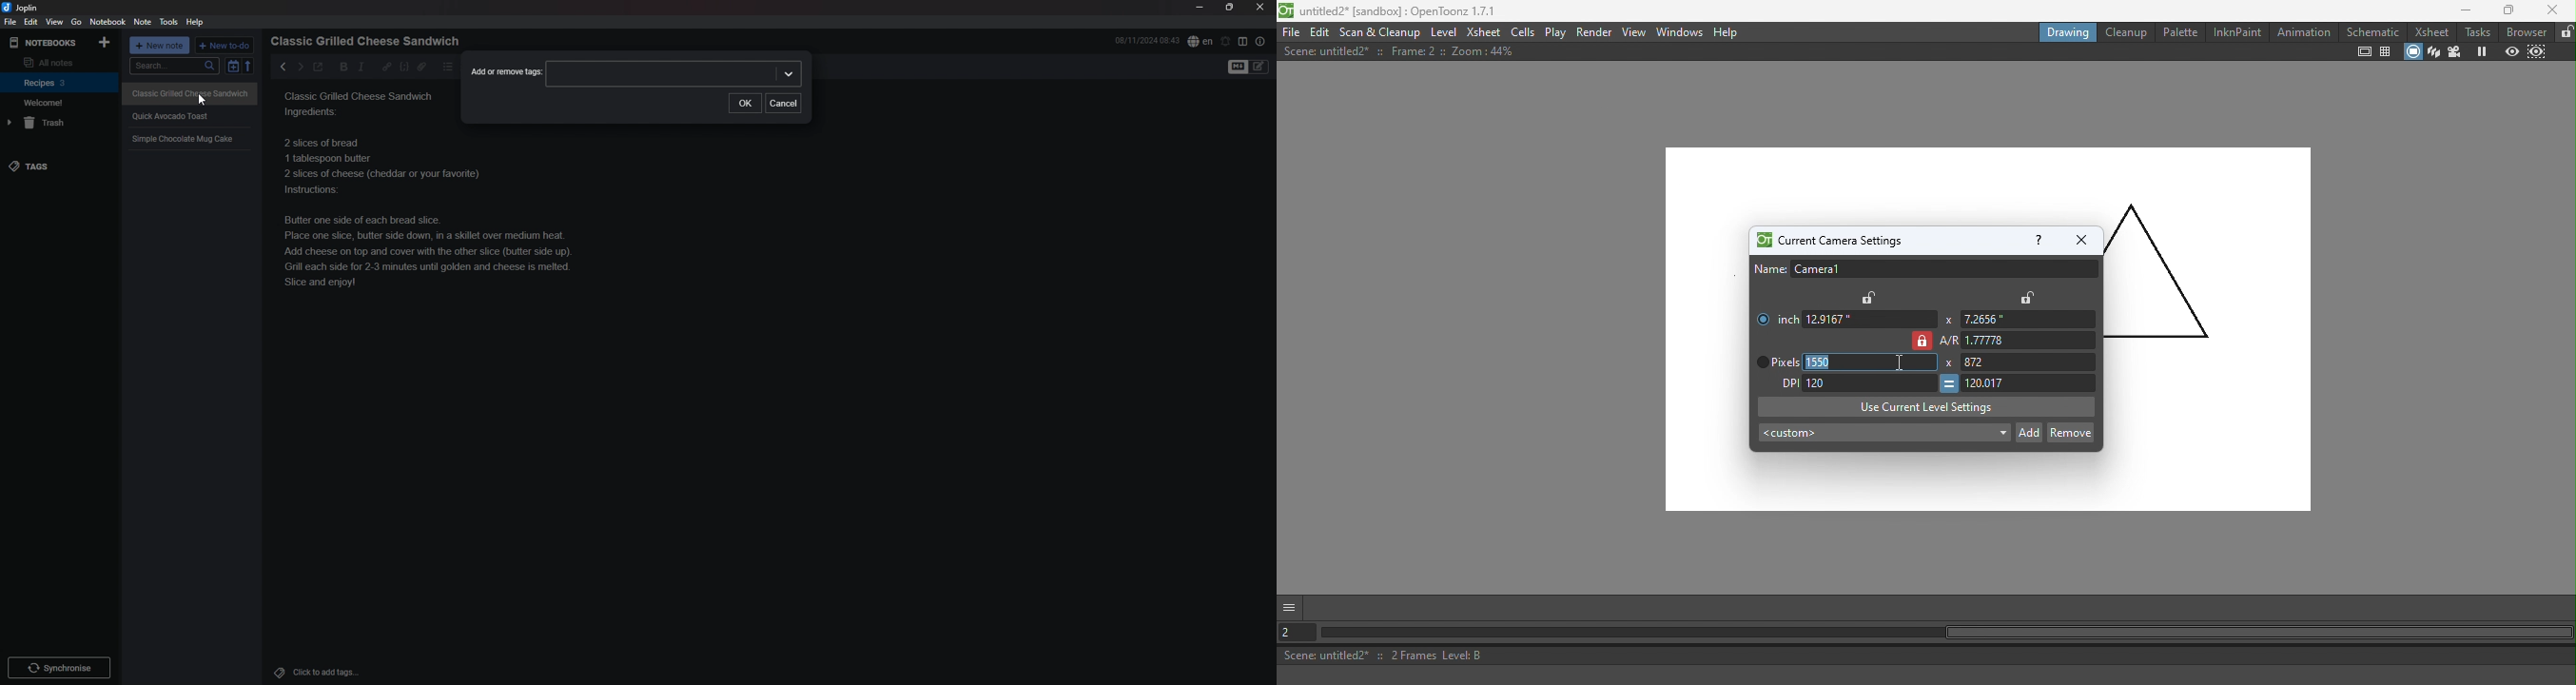 The height and width of the screenshot is (700, 2576). I want to click on notebooks, so click(45, 43).